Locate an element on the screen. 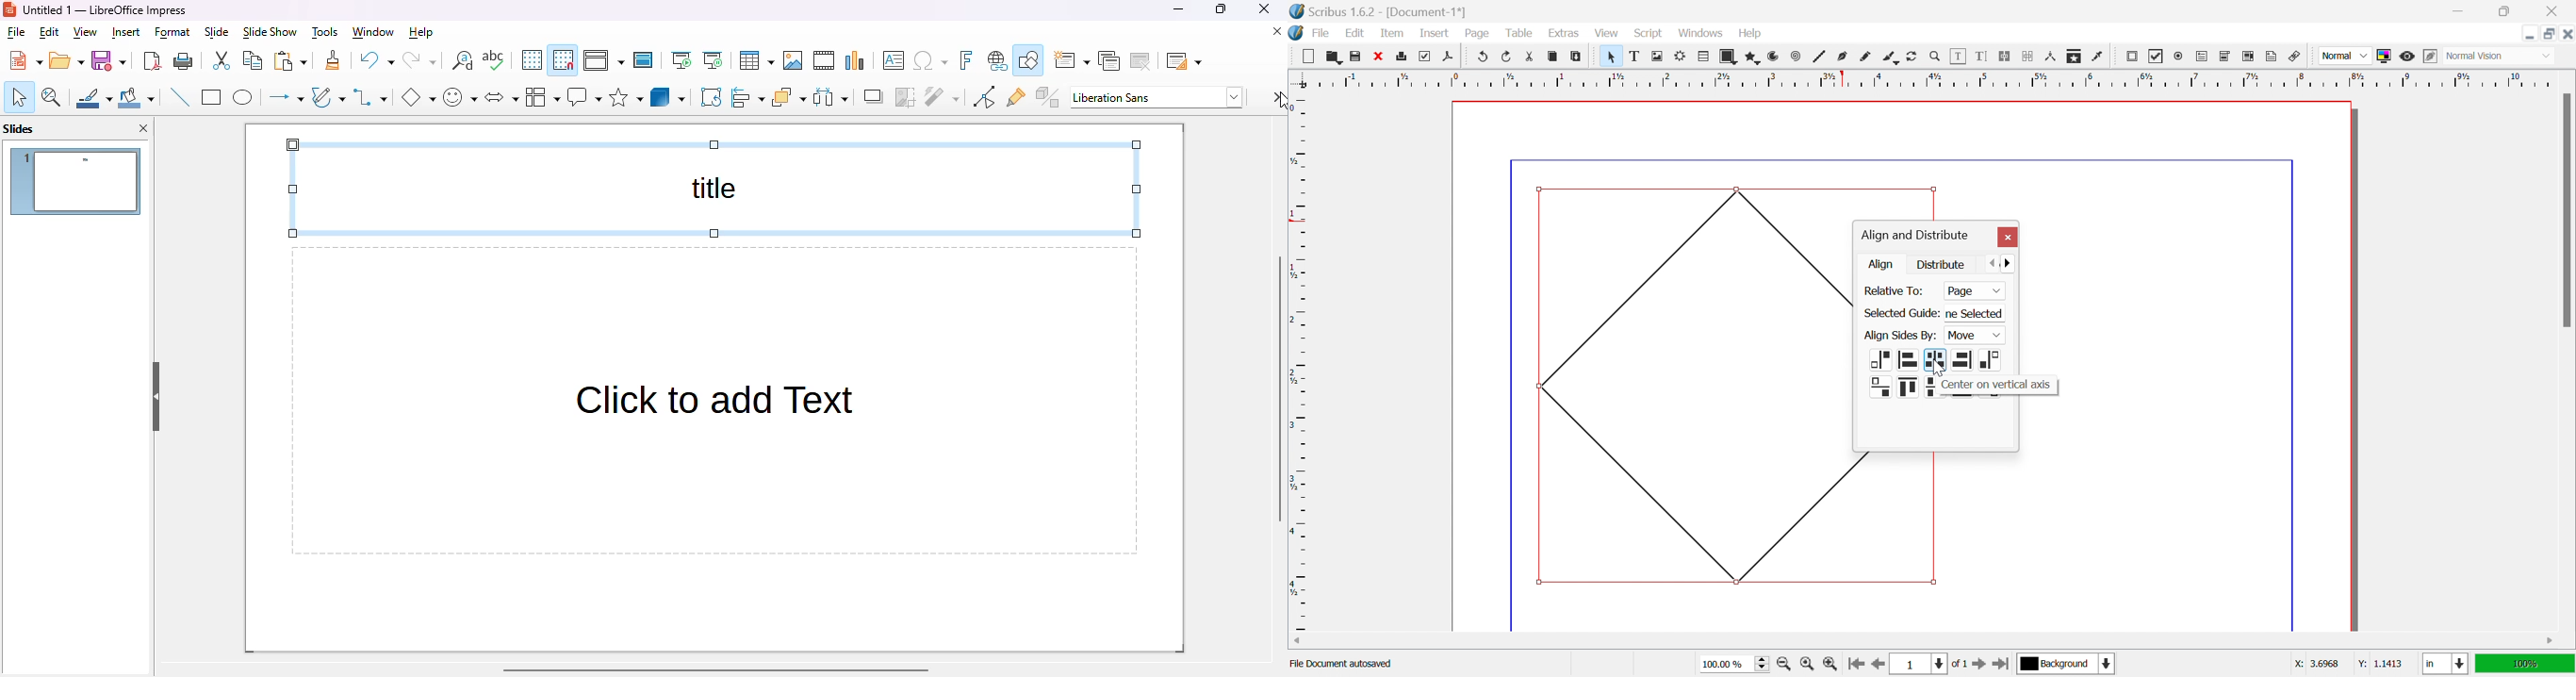 Image resolution: width=2576 pixels, height=700 pixels. cut is located at coordinates (222, 60).